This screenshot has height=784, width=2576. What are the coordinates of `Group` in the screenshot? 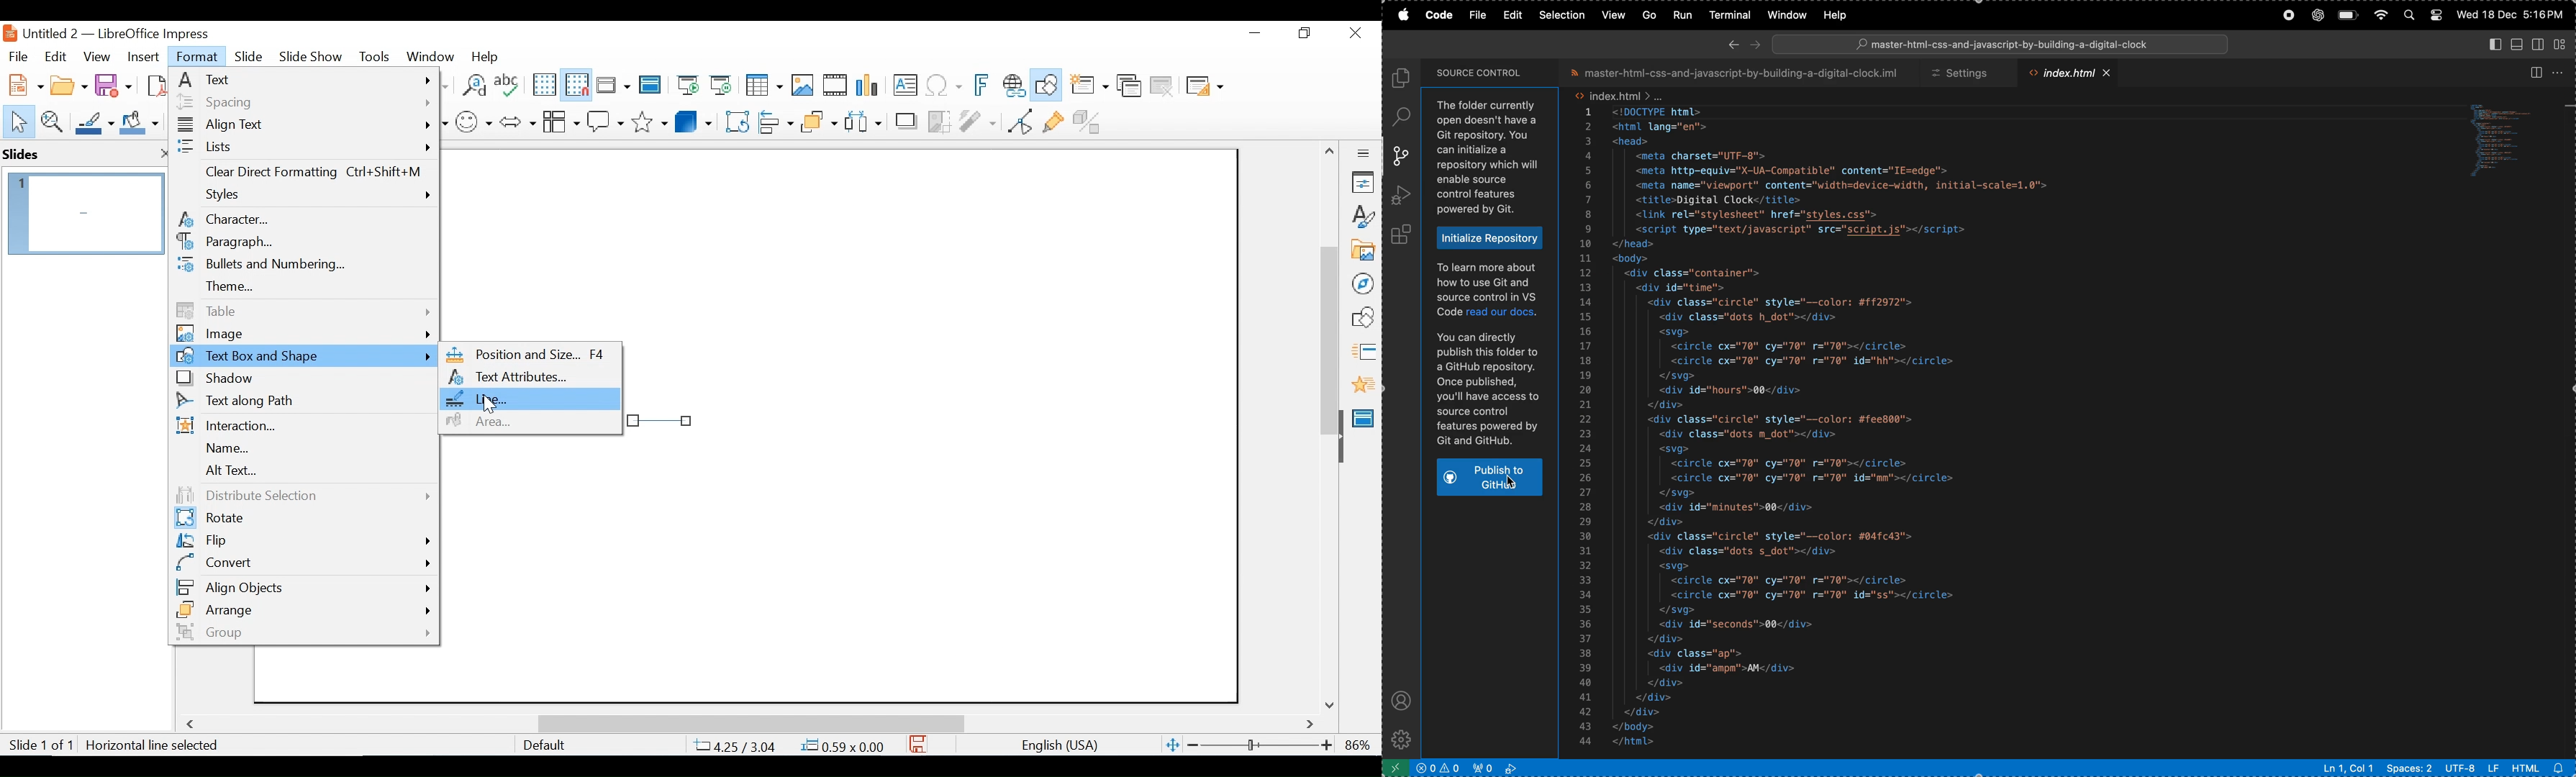 It's located at (301, 632).